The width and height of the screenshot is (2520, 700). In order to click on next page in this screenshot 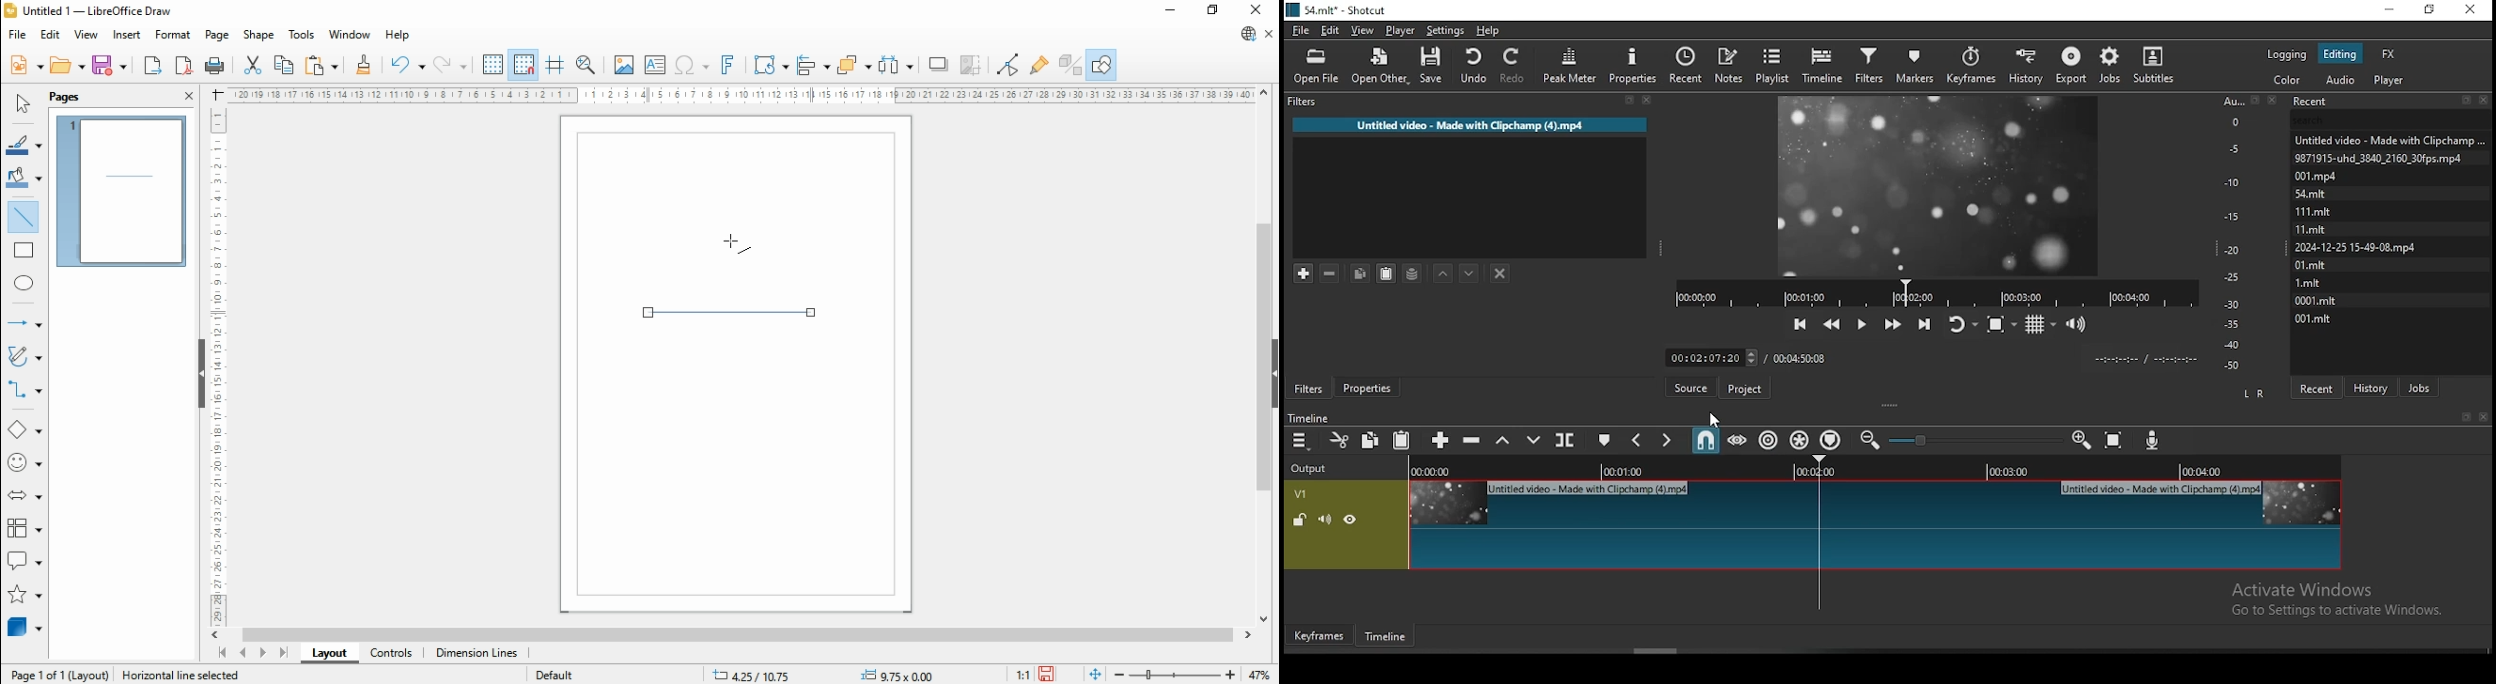, I will do `click(262, 652)`.